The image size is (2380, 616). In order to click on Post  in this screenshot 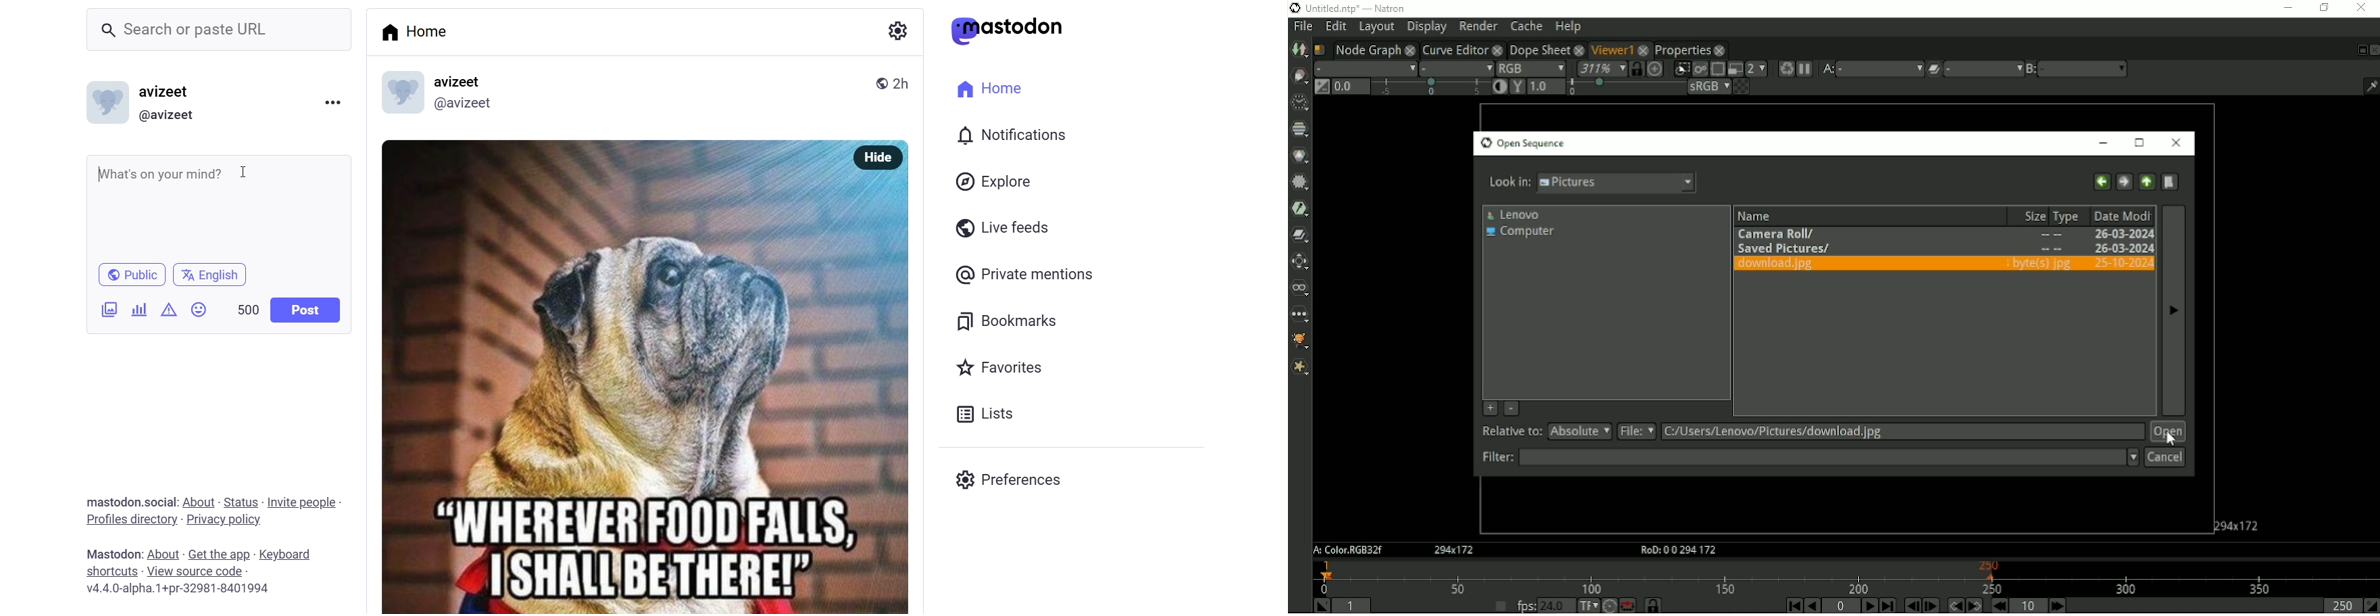, I will do `click(311, 311)`.